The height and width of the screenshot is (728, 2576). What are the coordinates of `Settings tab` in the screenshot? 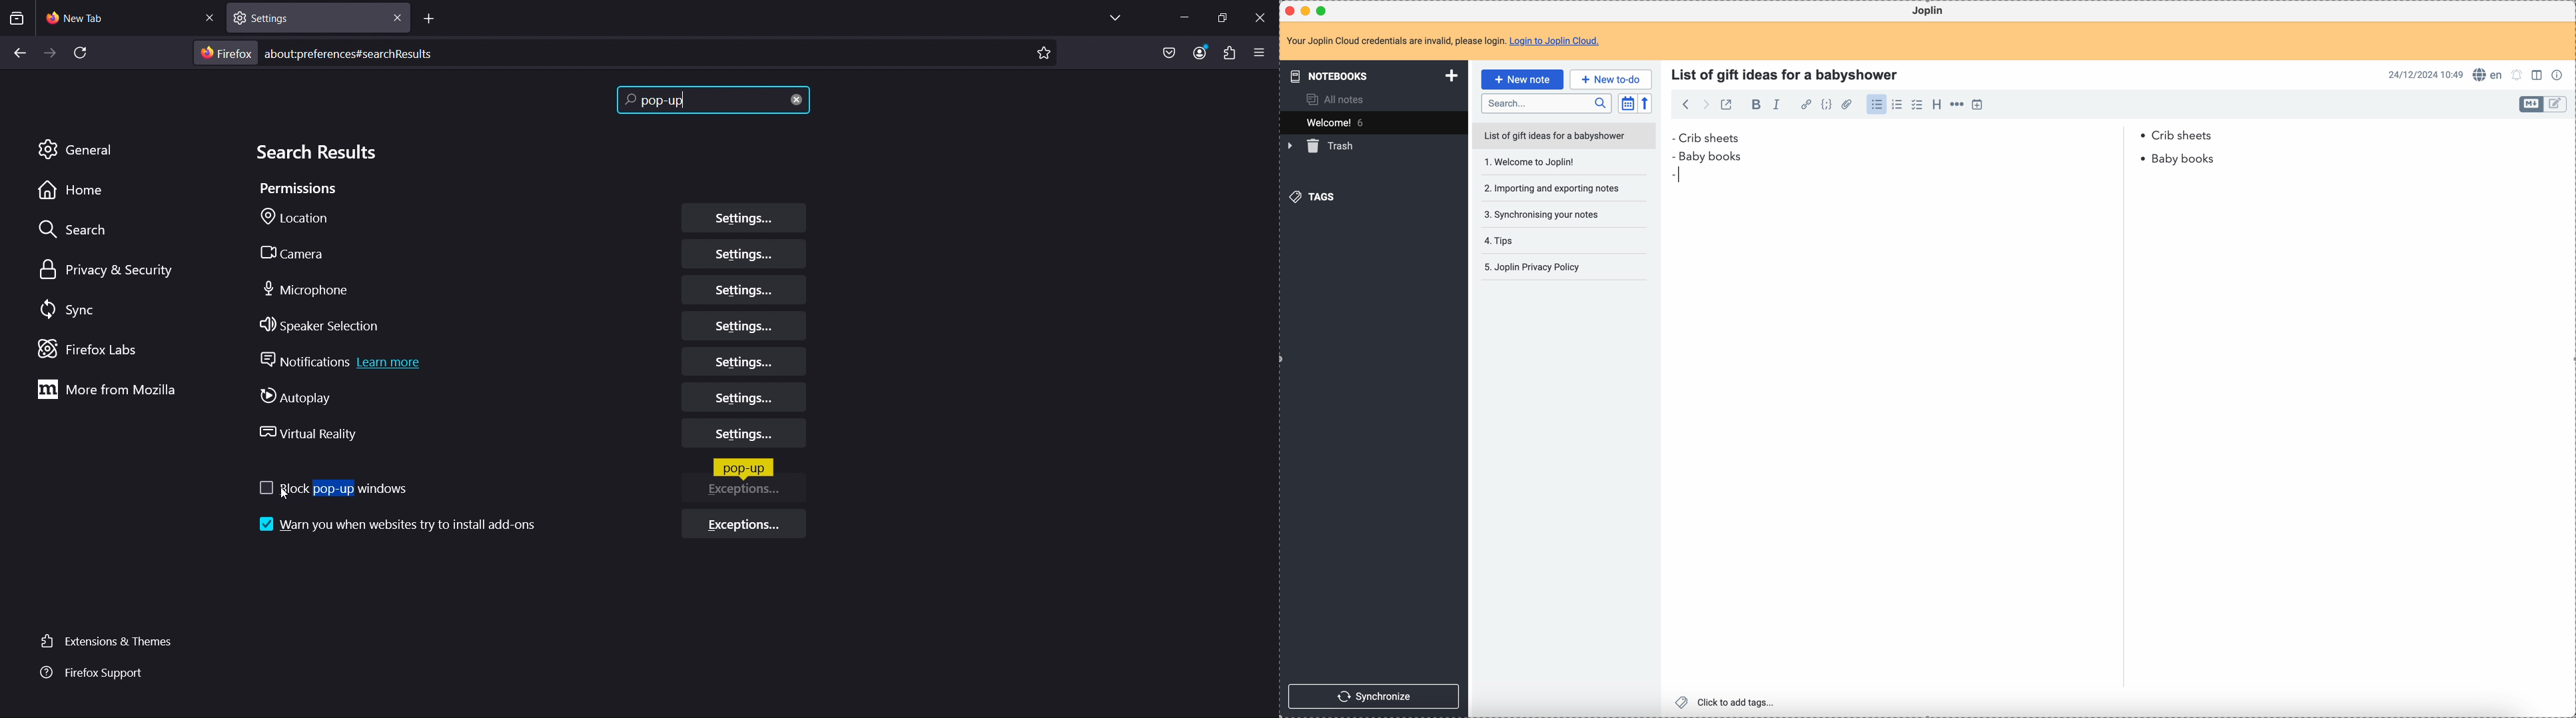 It's located at (316, 18).